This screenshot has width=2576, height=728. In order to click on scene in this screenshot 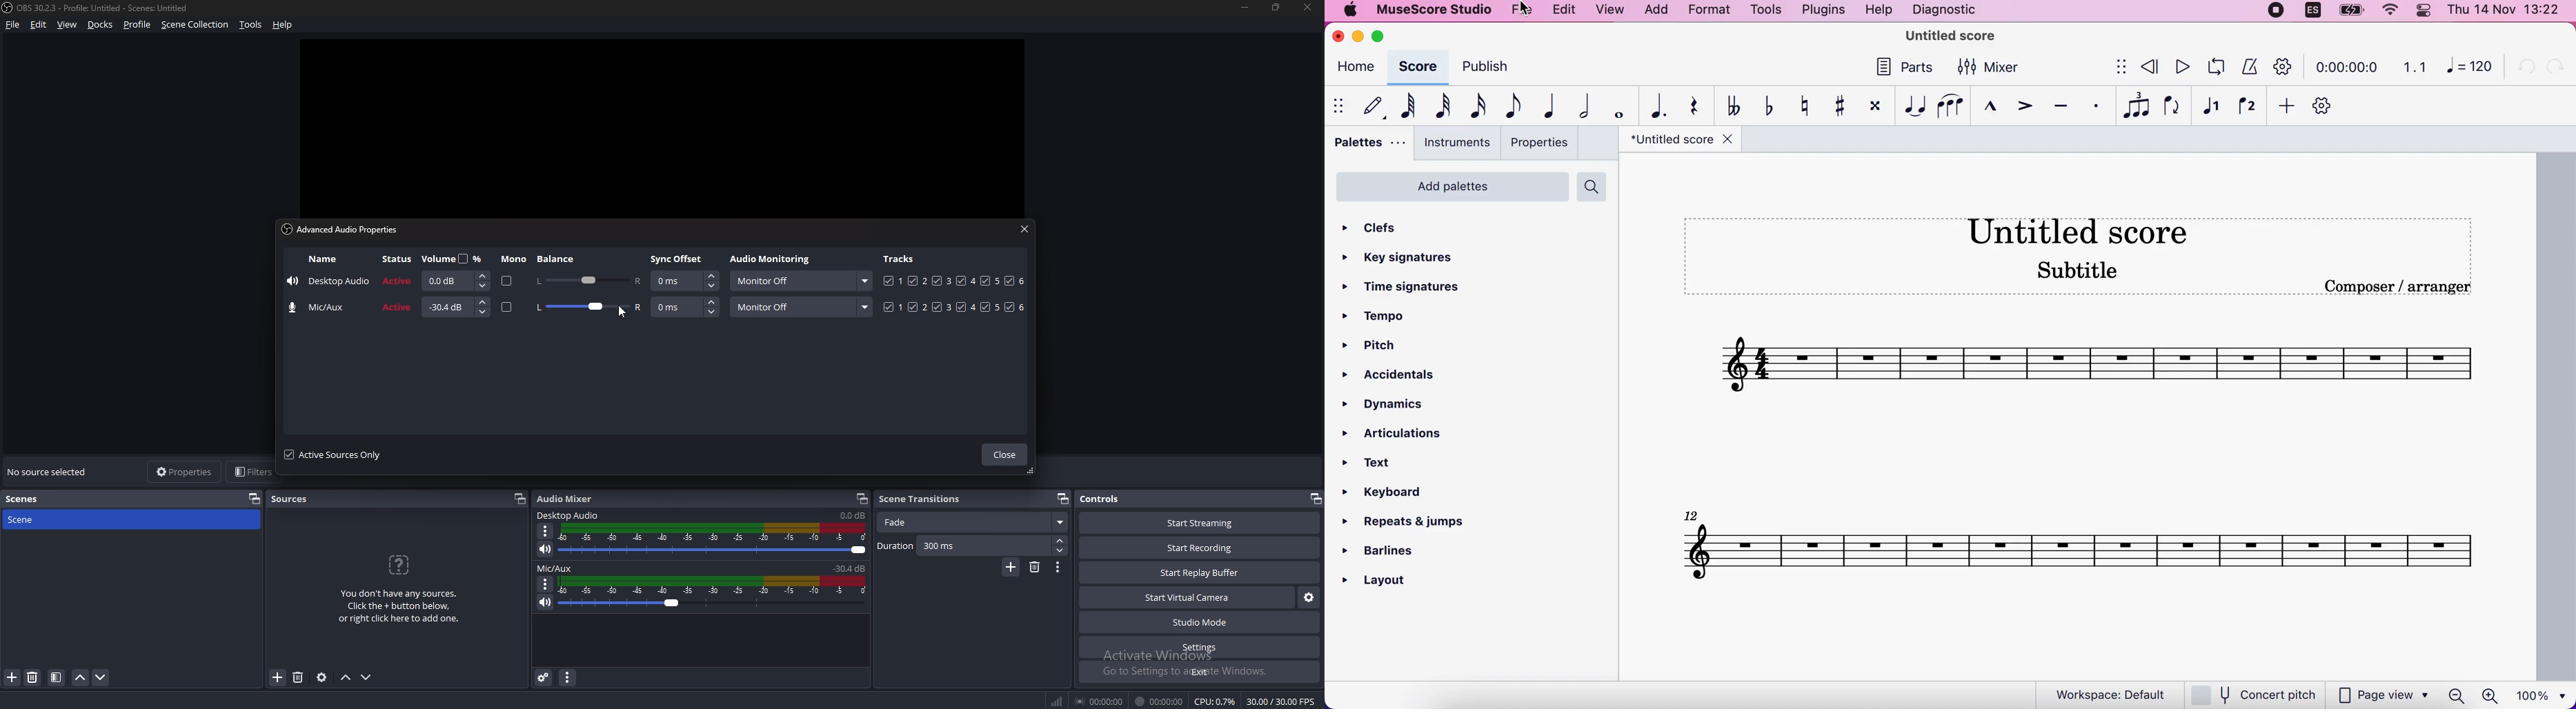, I will do `click(28, 519)`.